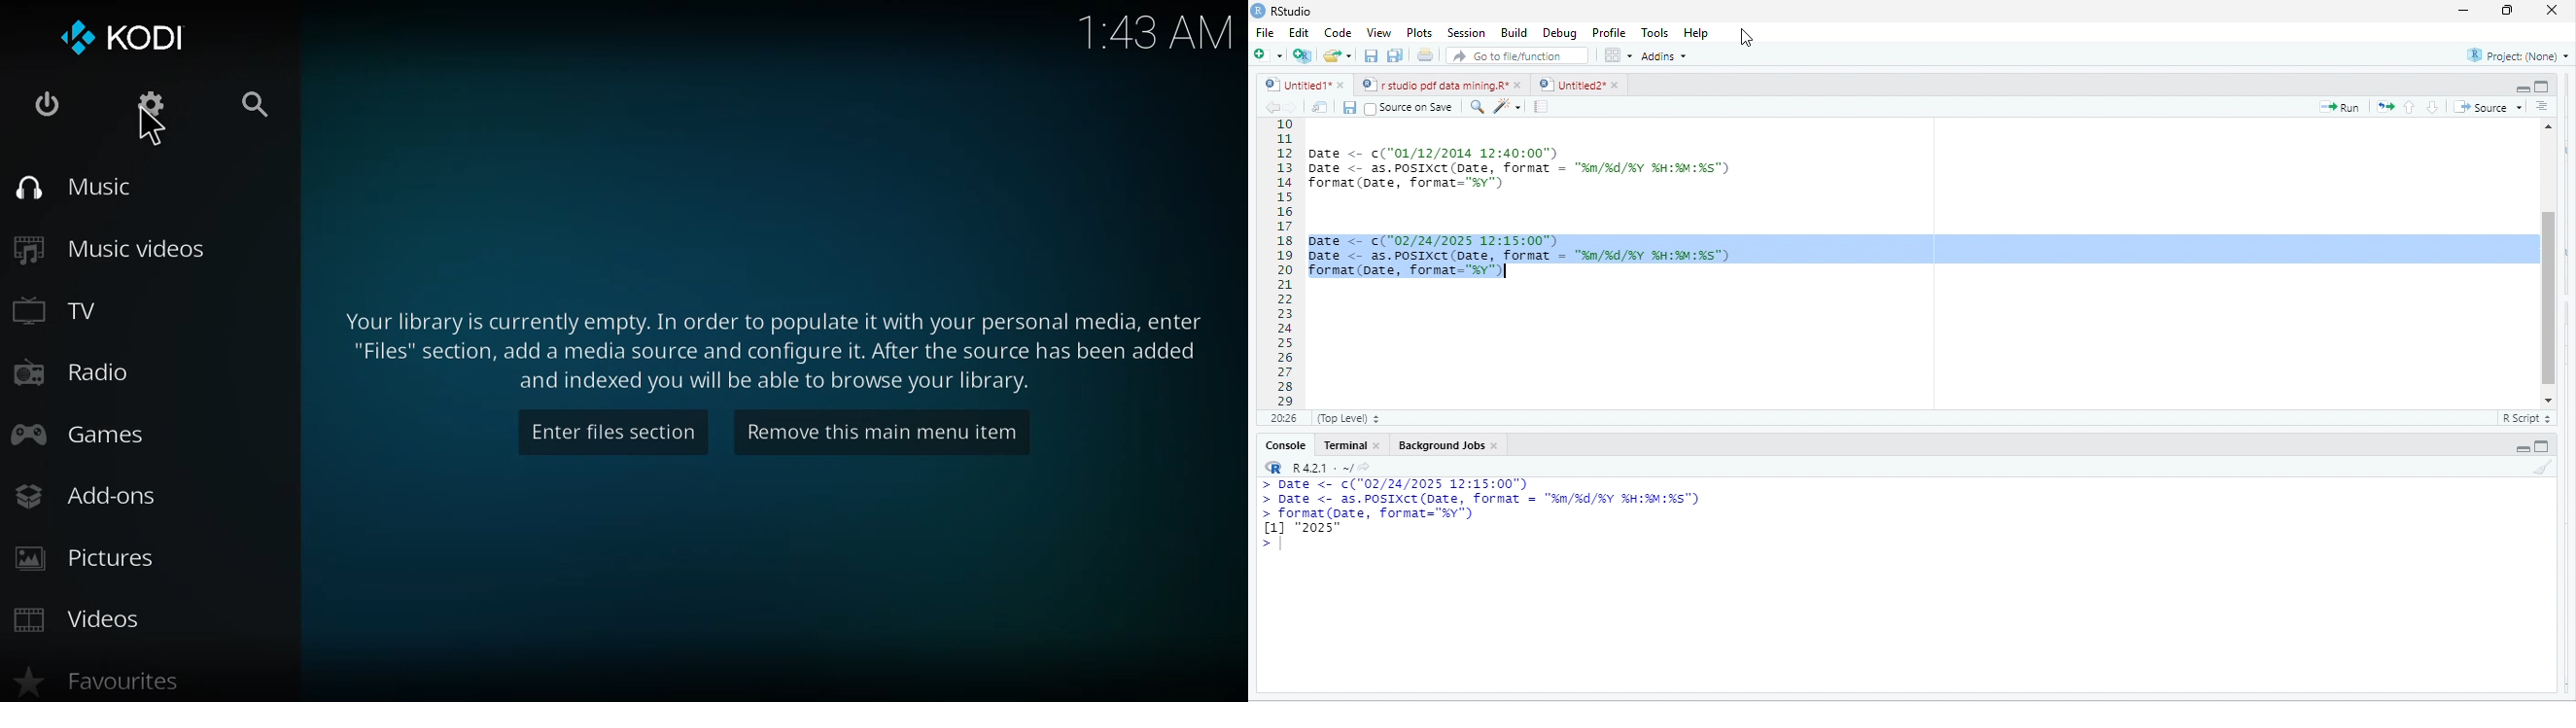  What do you see at coordinates (1513, 58) in the screenshot?
I see `go to file/function` at bounding box center [1513, 58].